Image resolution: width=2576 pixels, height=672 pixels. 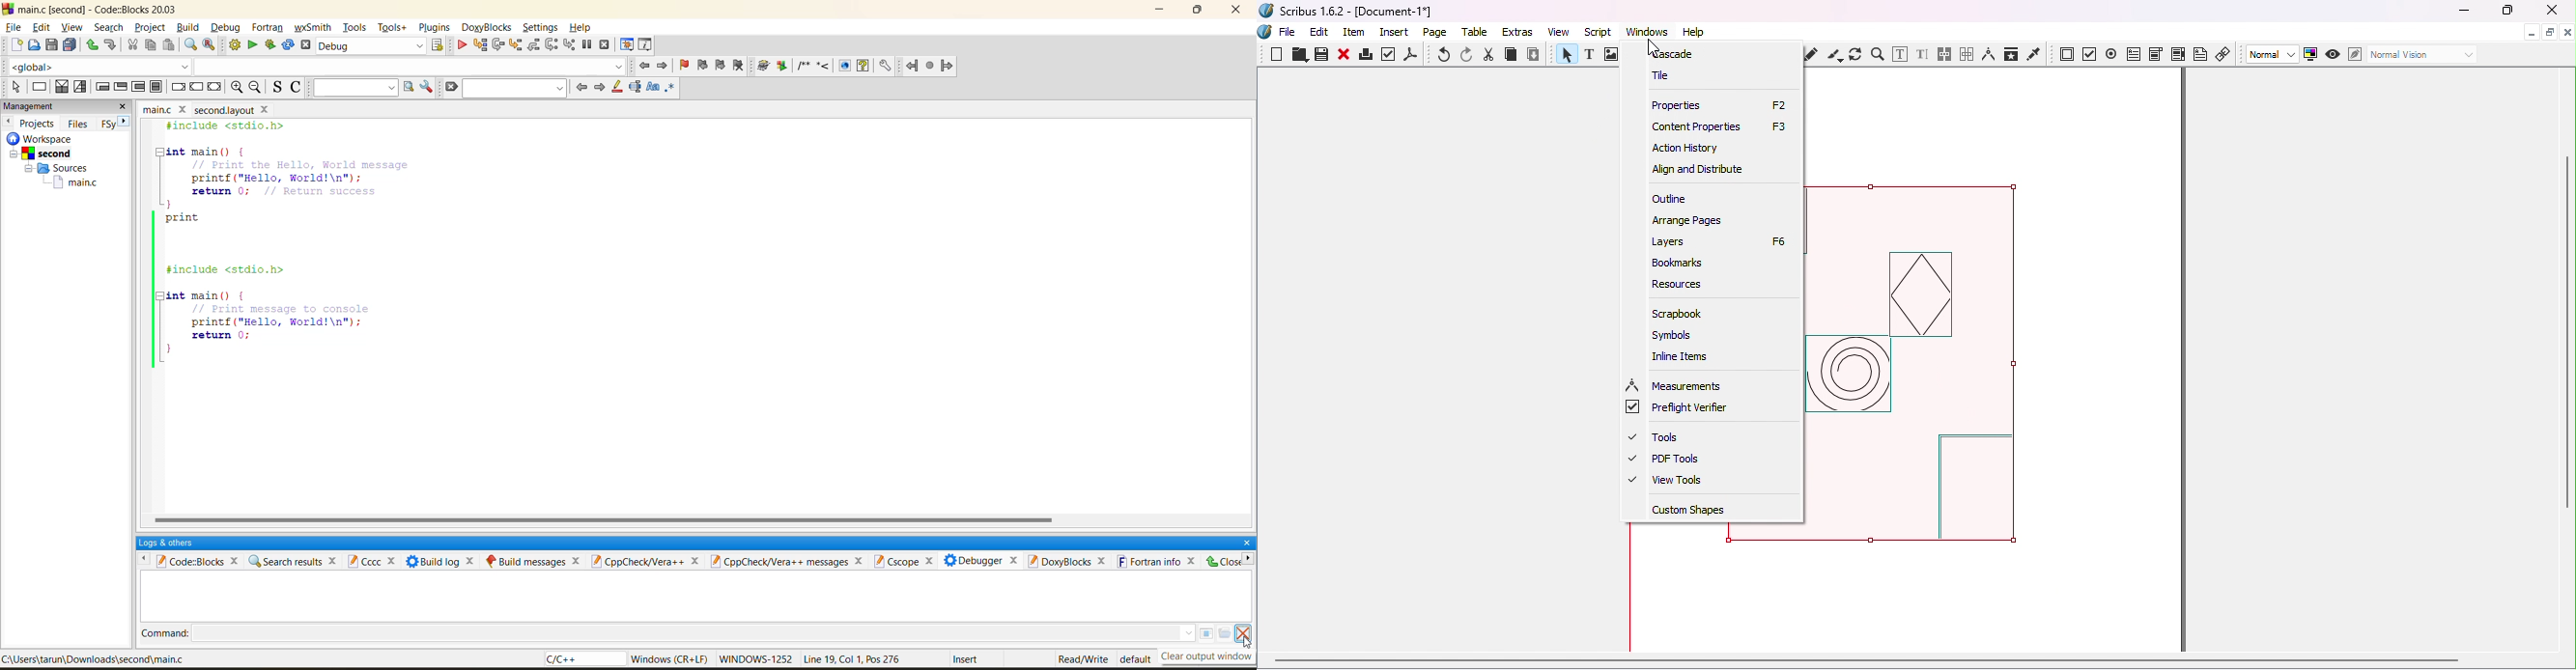 I want to click on Open, so click(x=1297, y=56).